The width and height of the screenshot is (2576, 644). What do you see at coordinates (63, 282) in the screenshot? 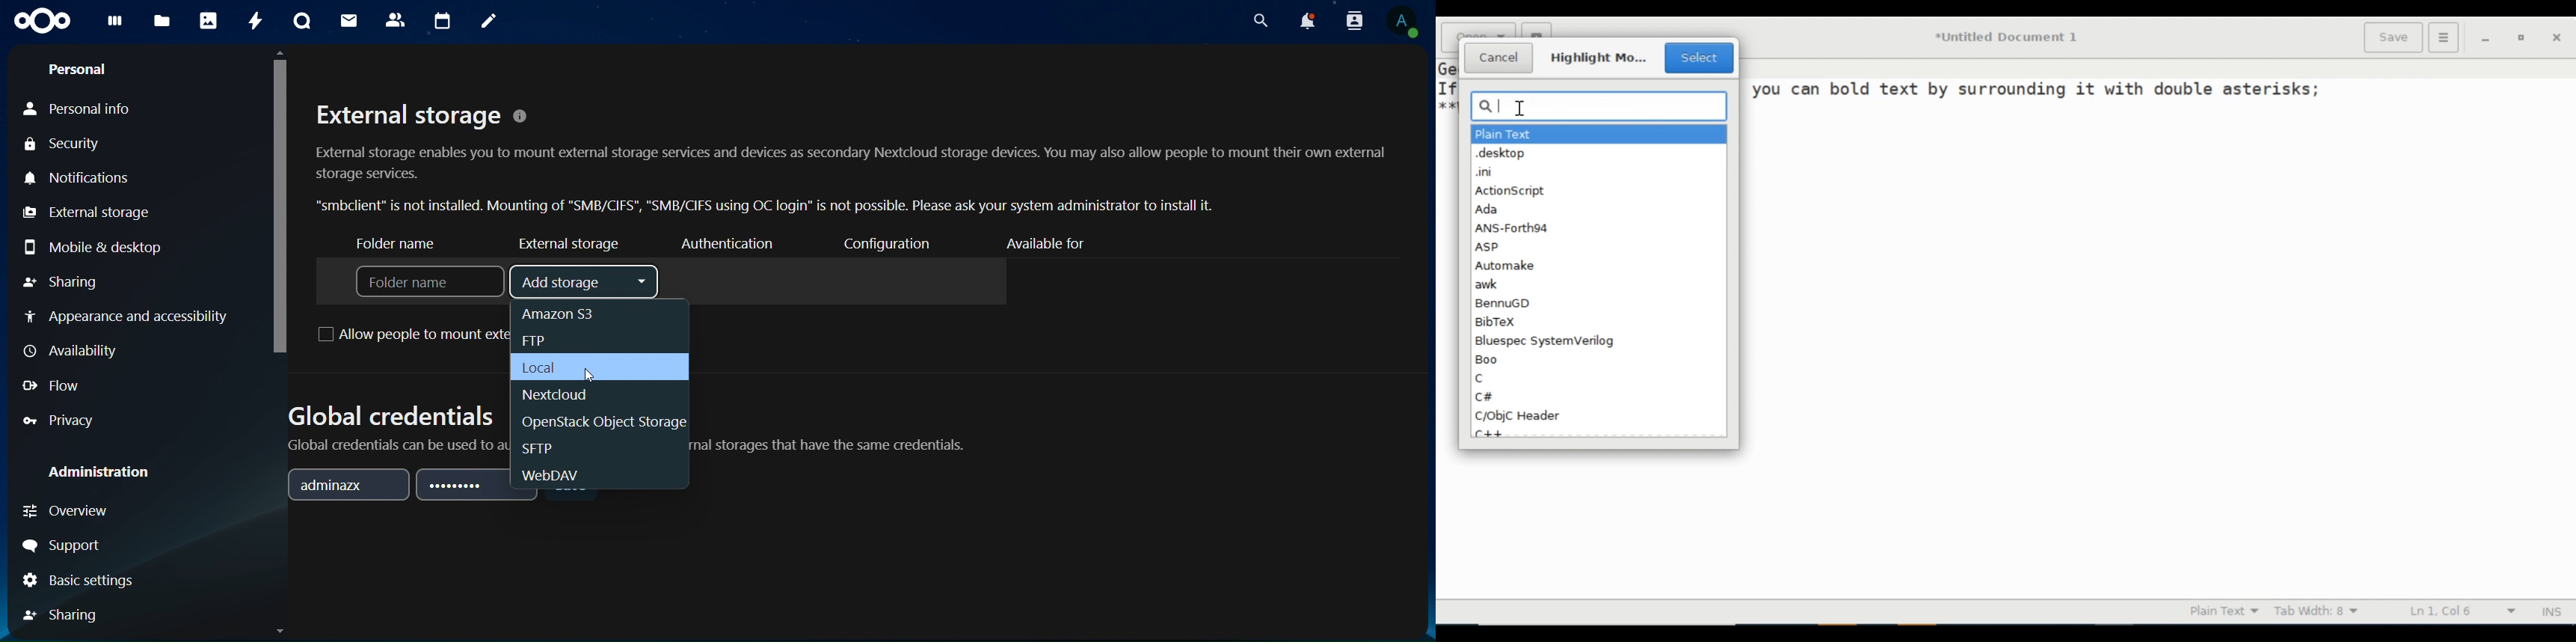
I see `sharing` at bounding box center [63, 282].